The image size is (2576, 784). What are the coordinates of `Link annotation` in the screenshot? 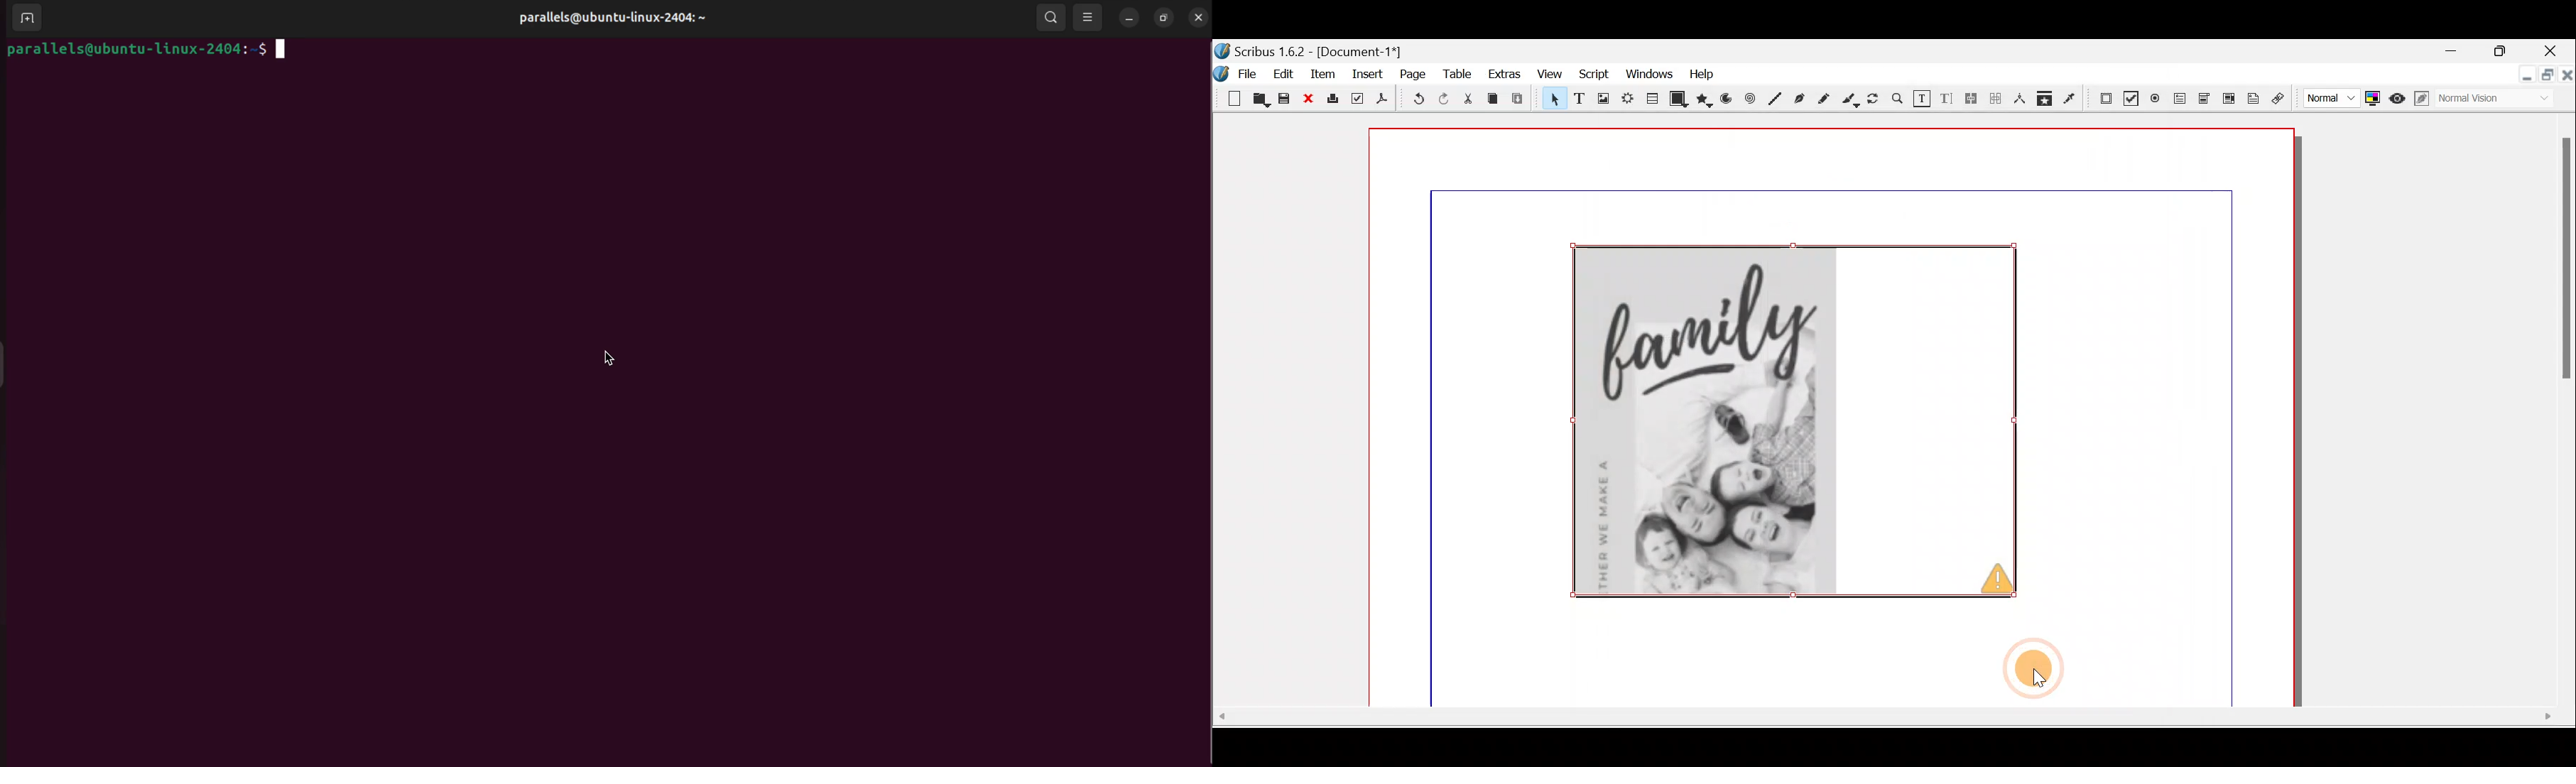 It's located at (2284, 99).